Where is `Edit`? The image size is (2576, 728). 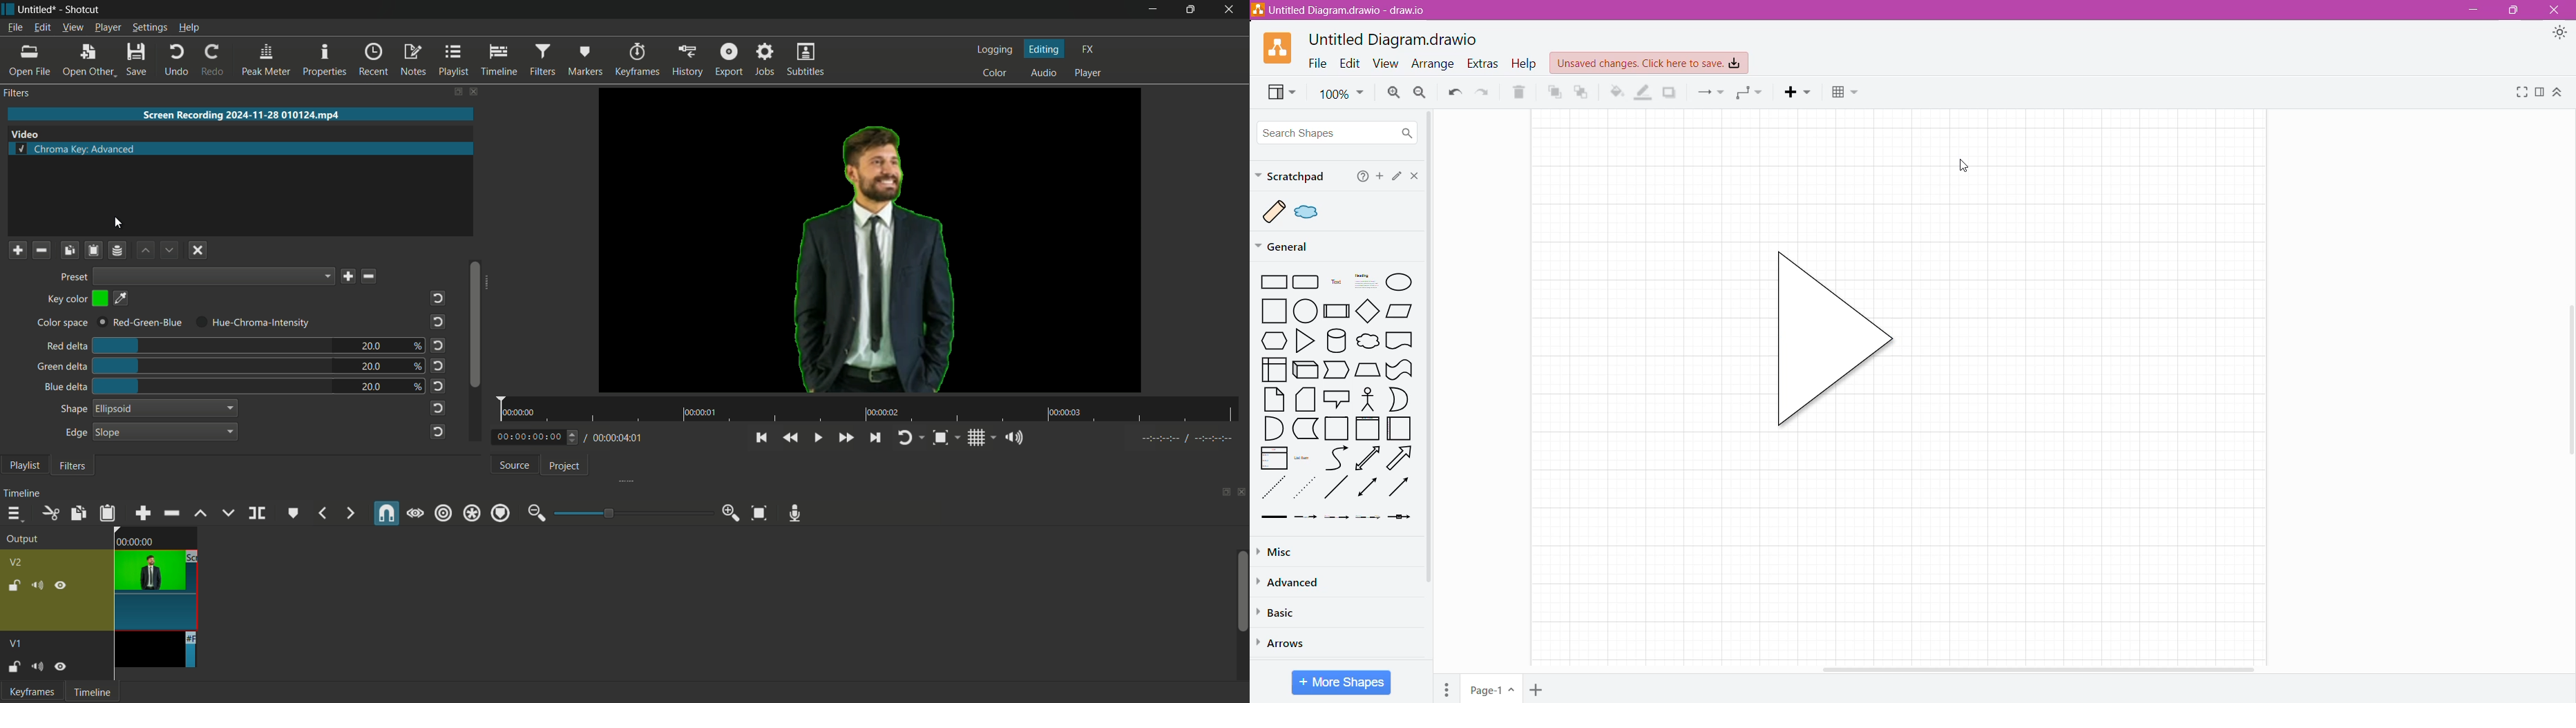 Edit is located at coordinates (1350, 64).